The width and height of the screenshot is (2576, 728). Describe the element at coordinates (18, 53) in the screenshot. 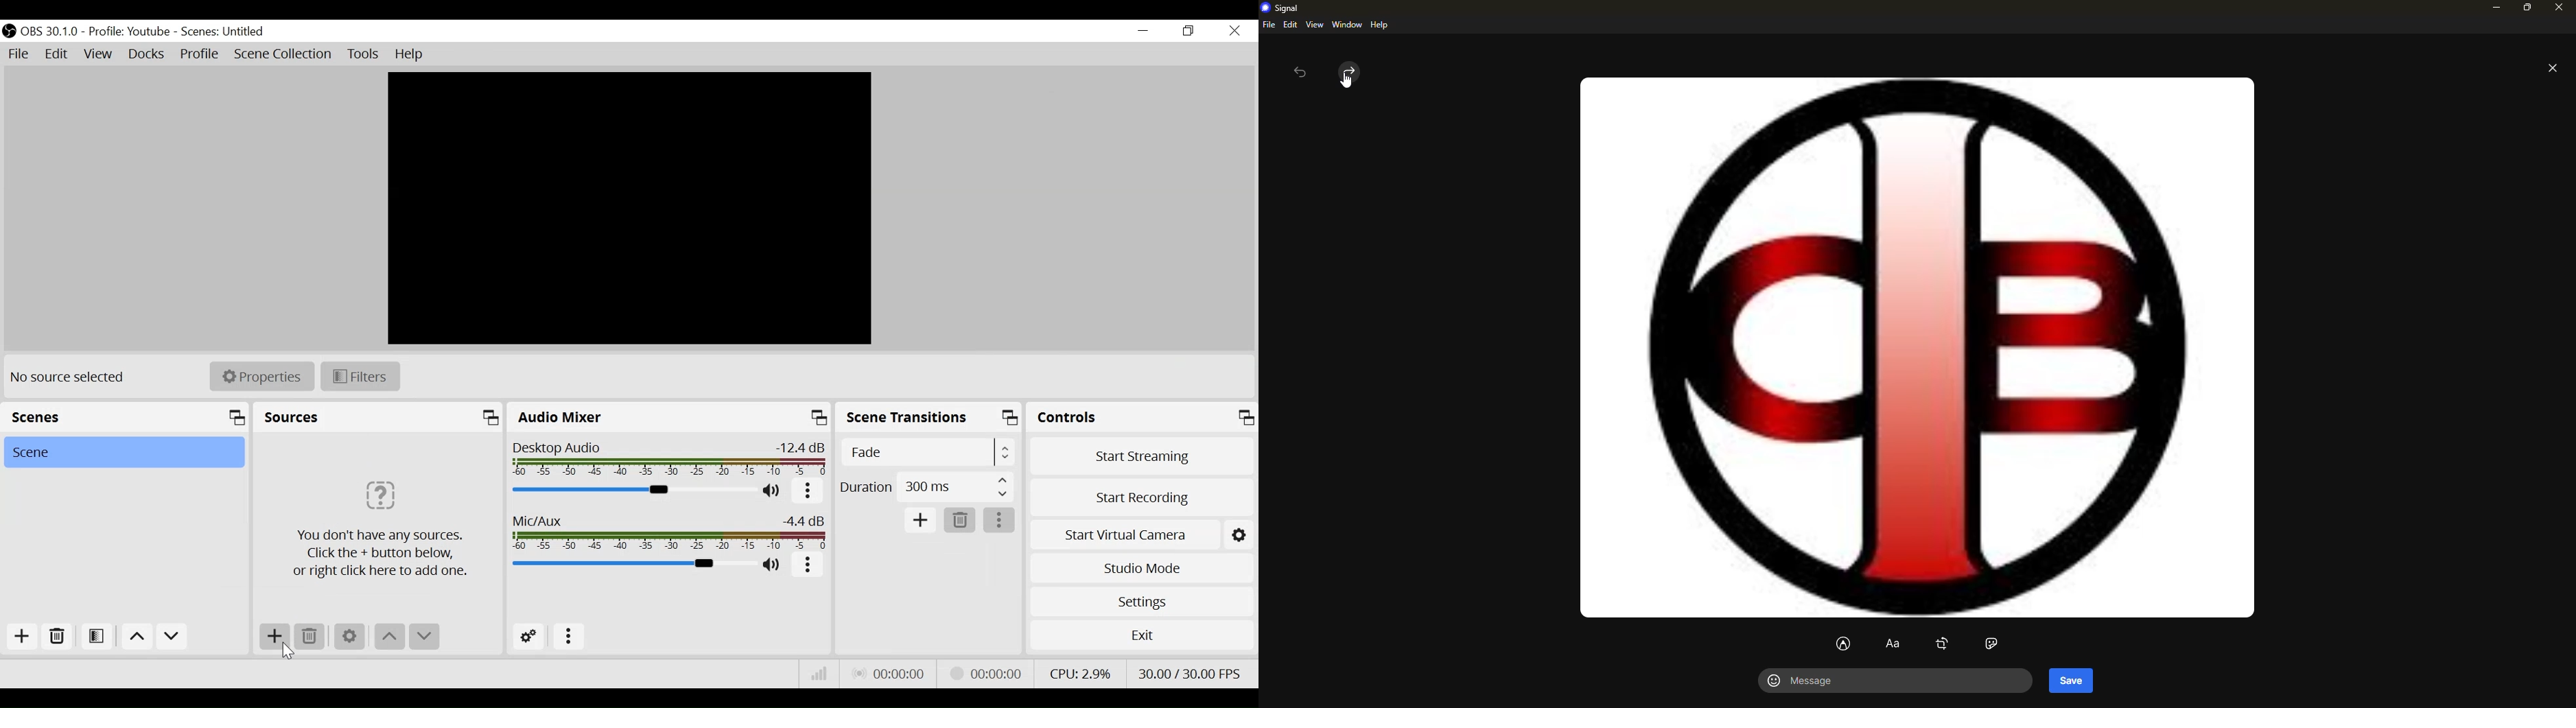

I see `File` at that location.